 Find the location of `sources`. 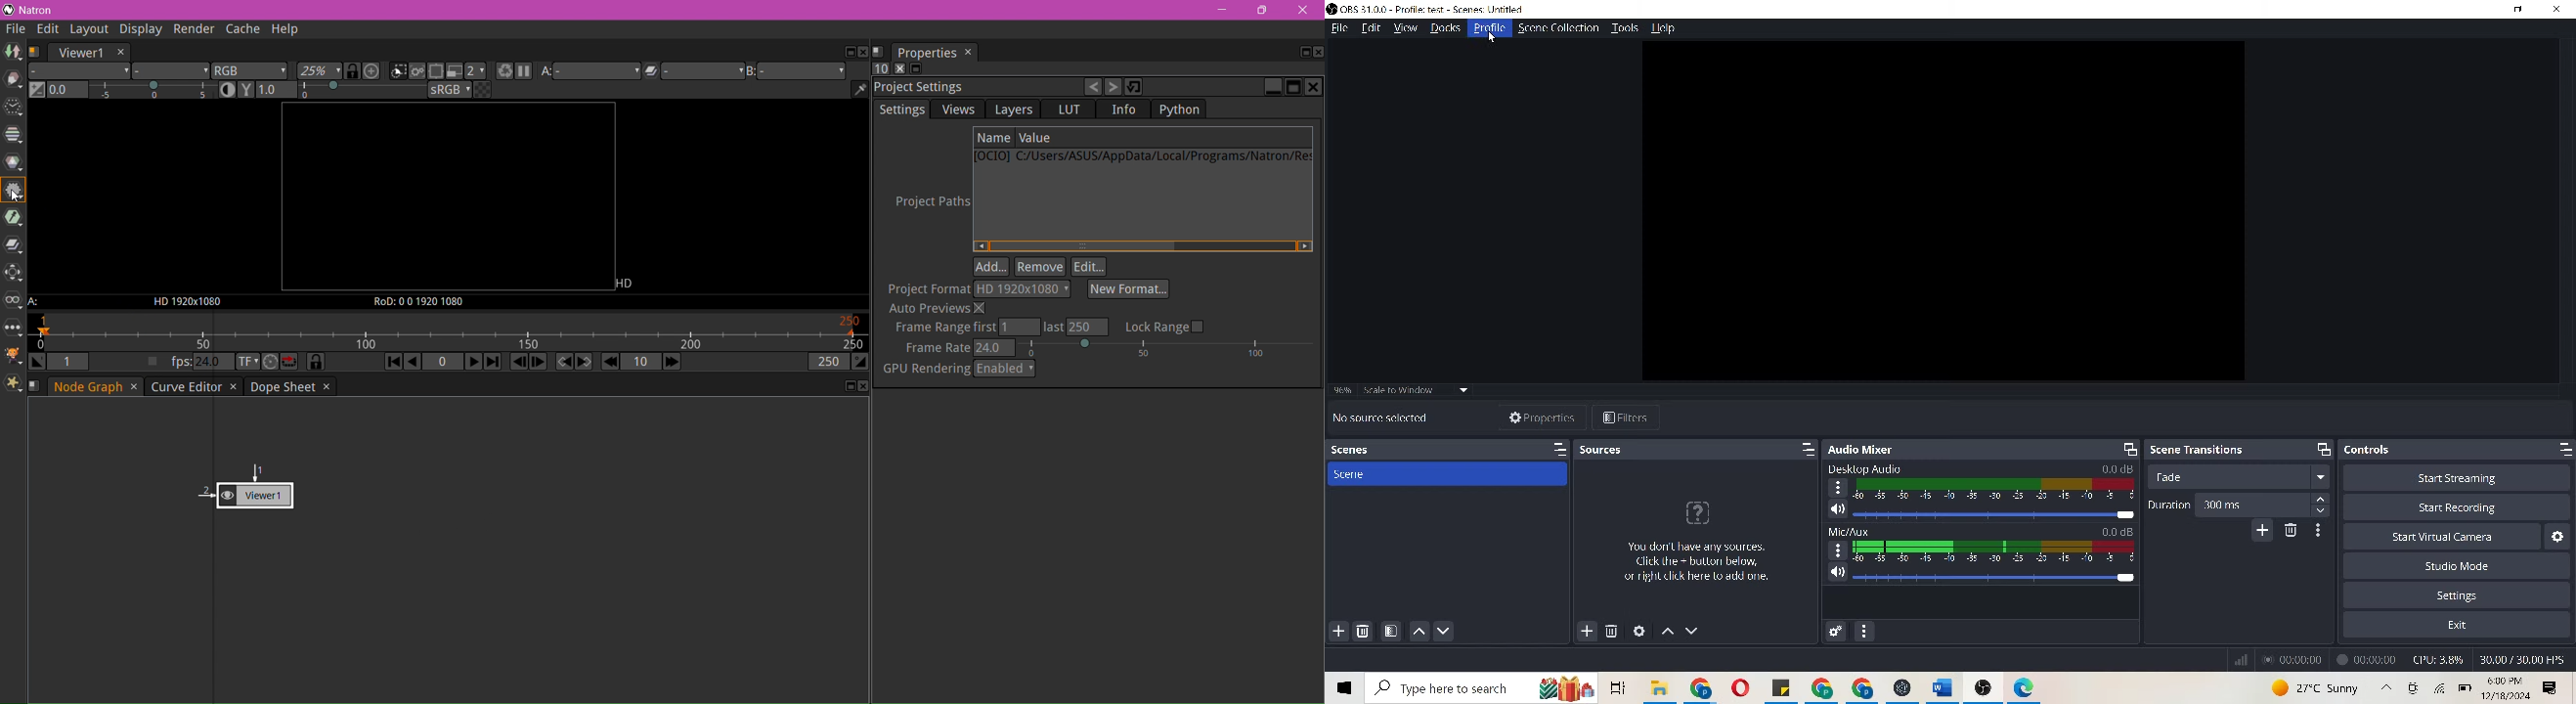

sources is located at coordinates (1606, 453).